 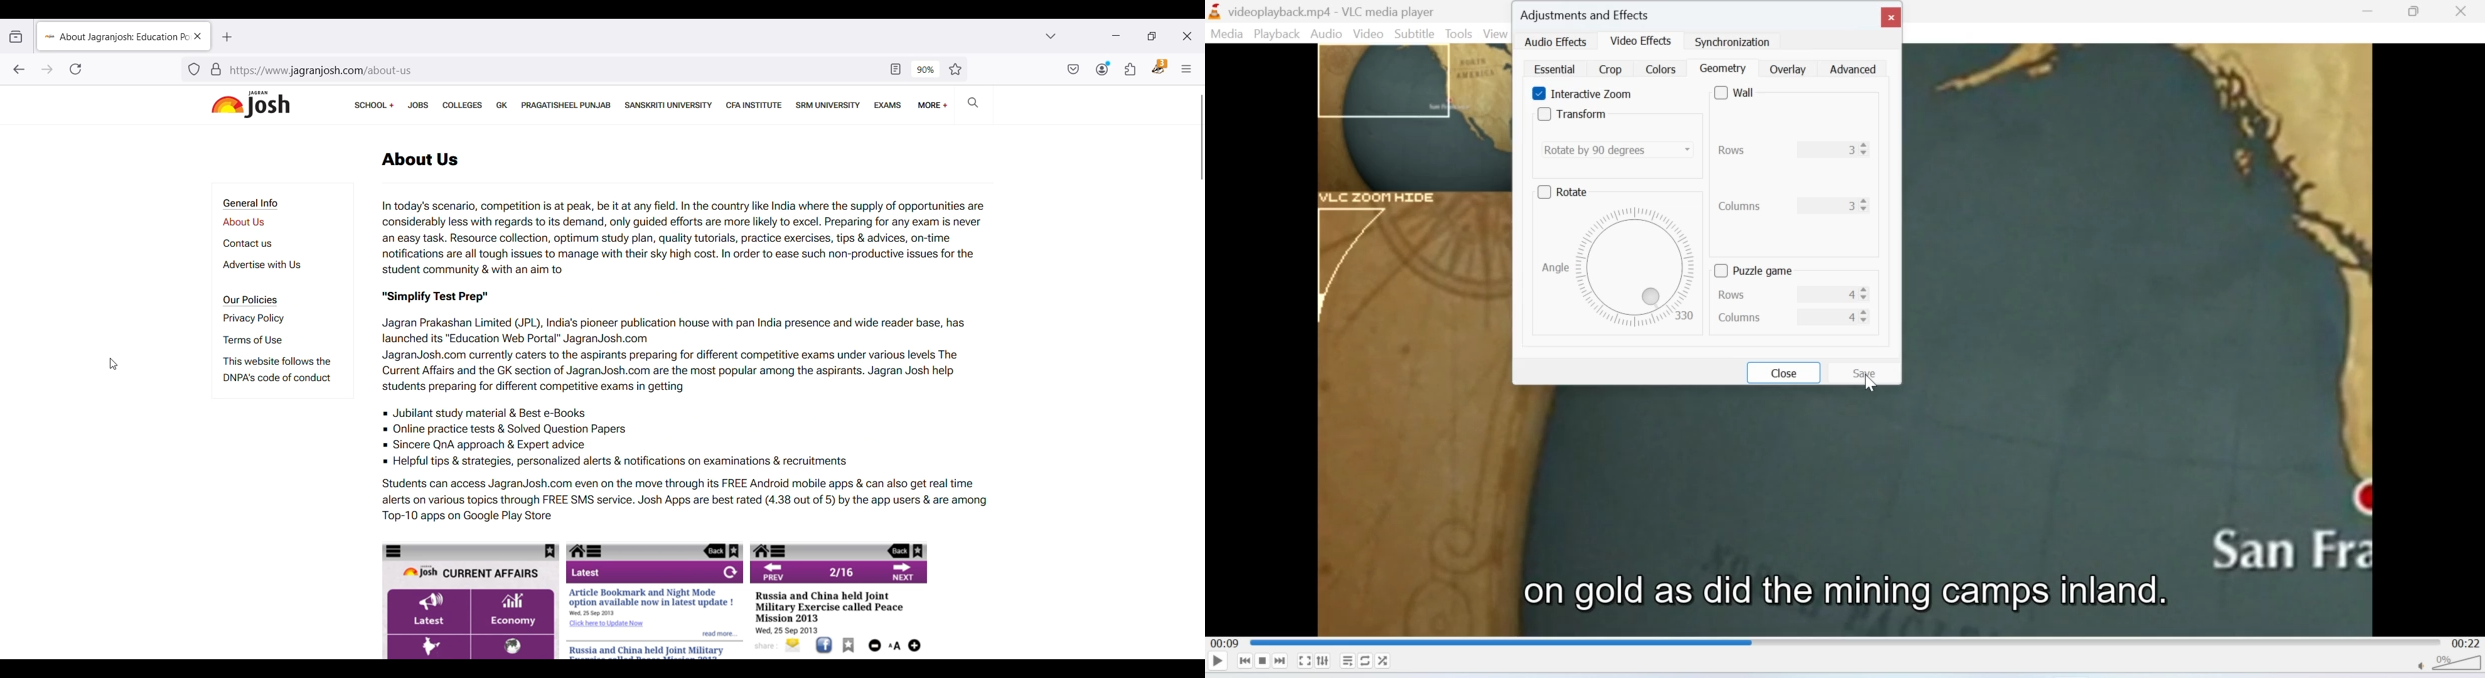 What do you see at coordinates (1613, 266) in the screenshot?
I see `angle   330` at bounding box center [1613, 266].